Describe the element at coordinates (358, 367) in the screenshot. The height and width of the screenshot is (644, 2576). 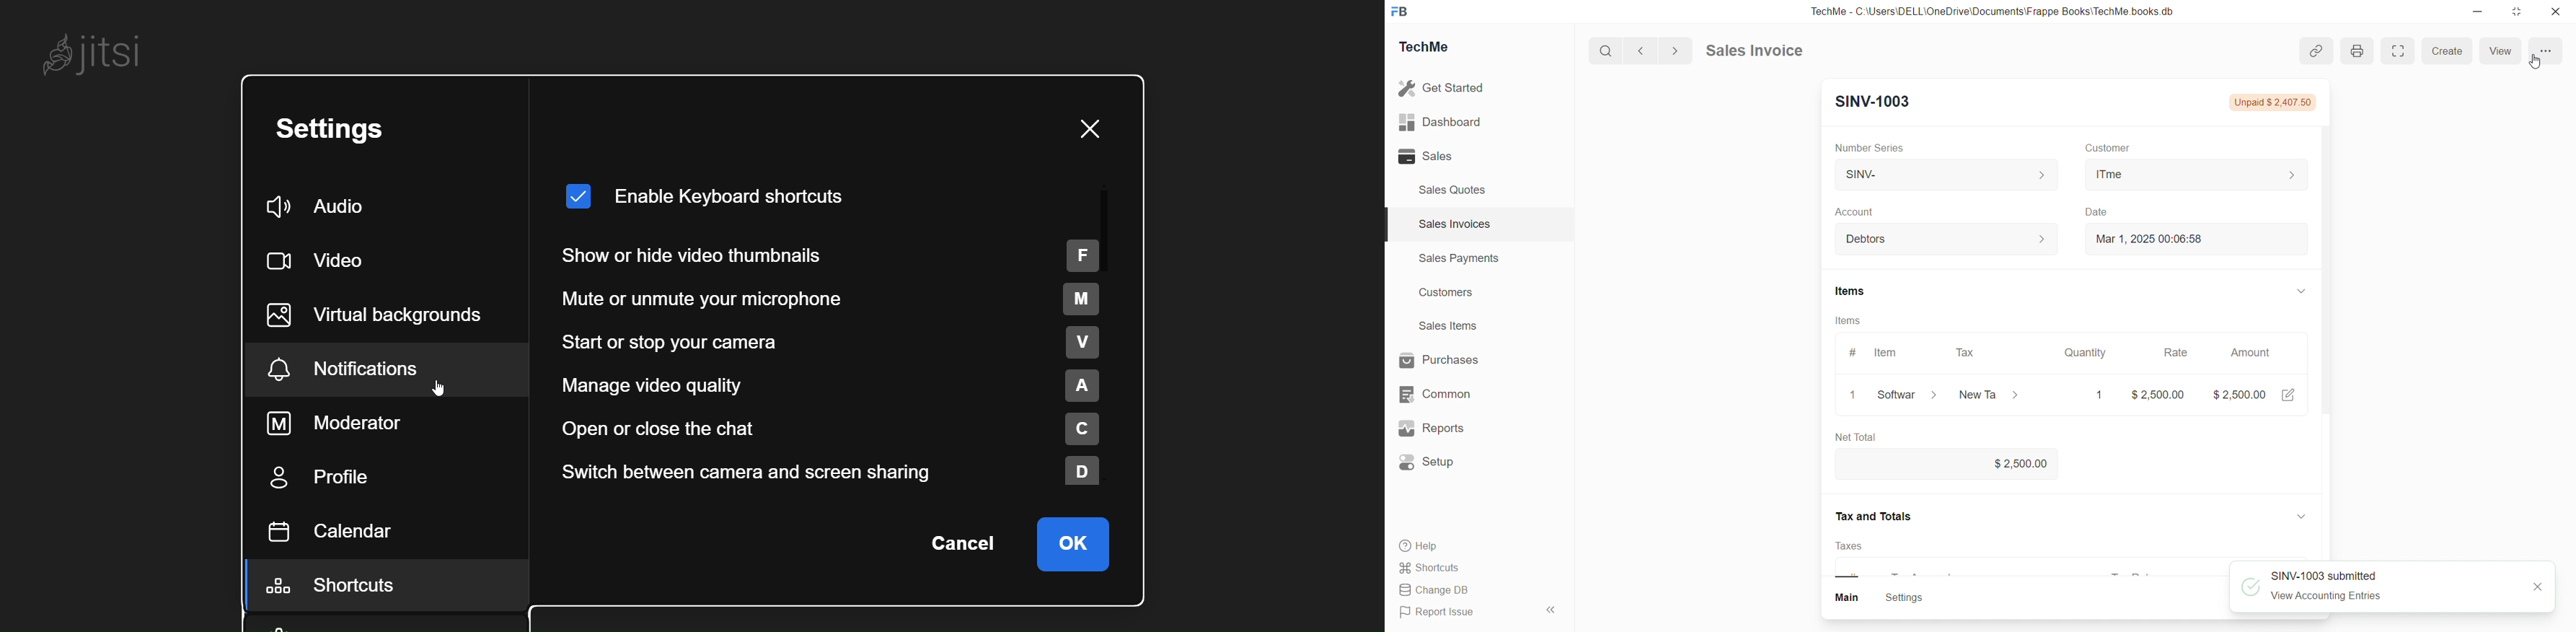
I see `notification` at that location.